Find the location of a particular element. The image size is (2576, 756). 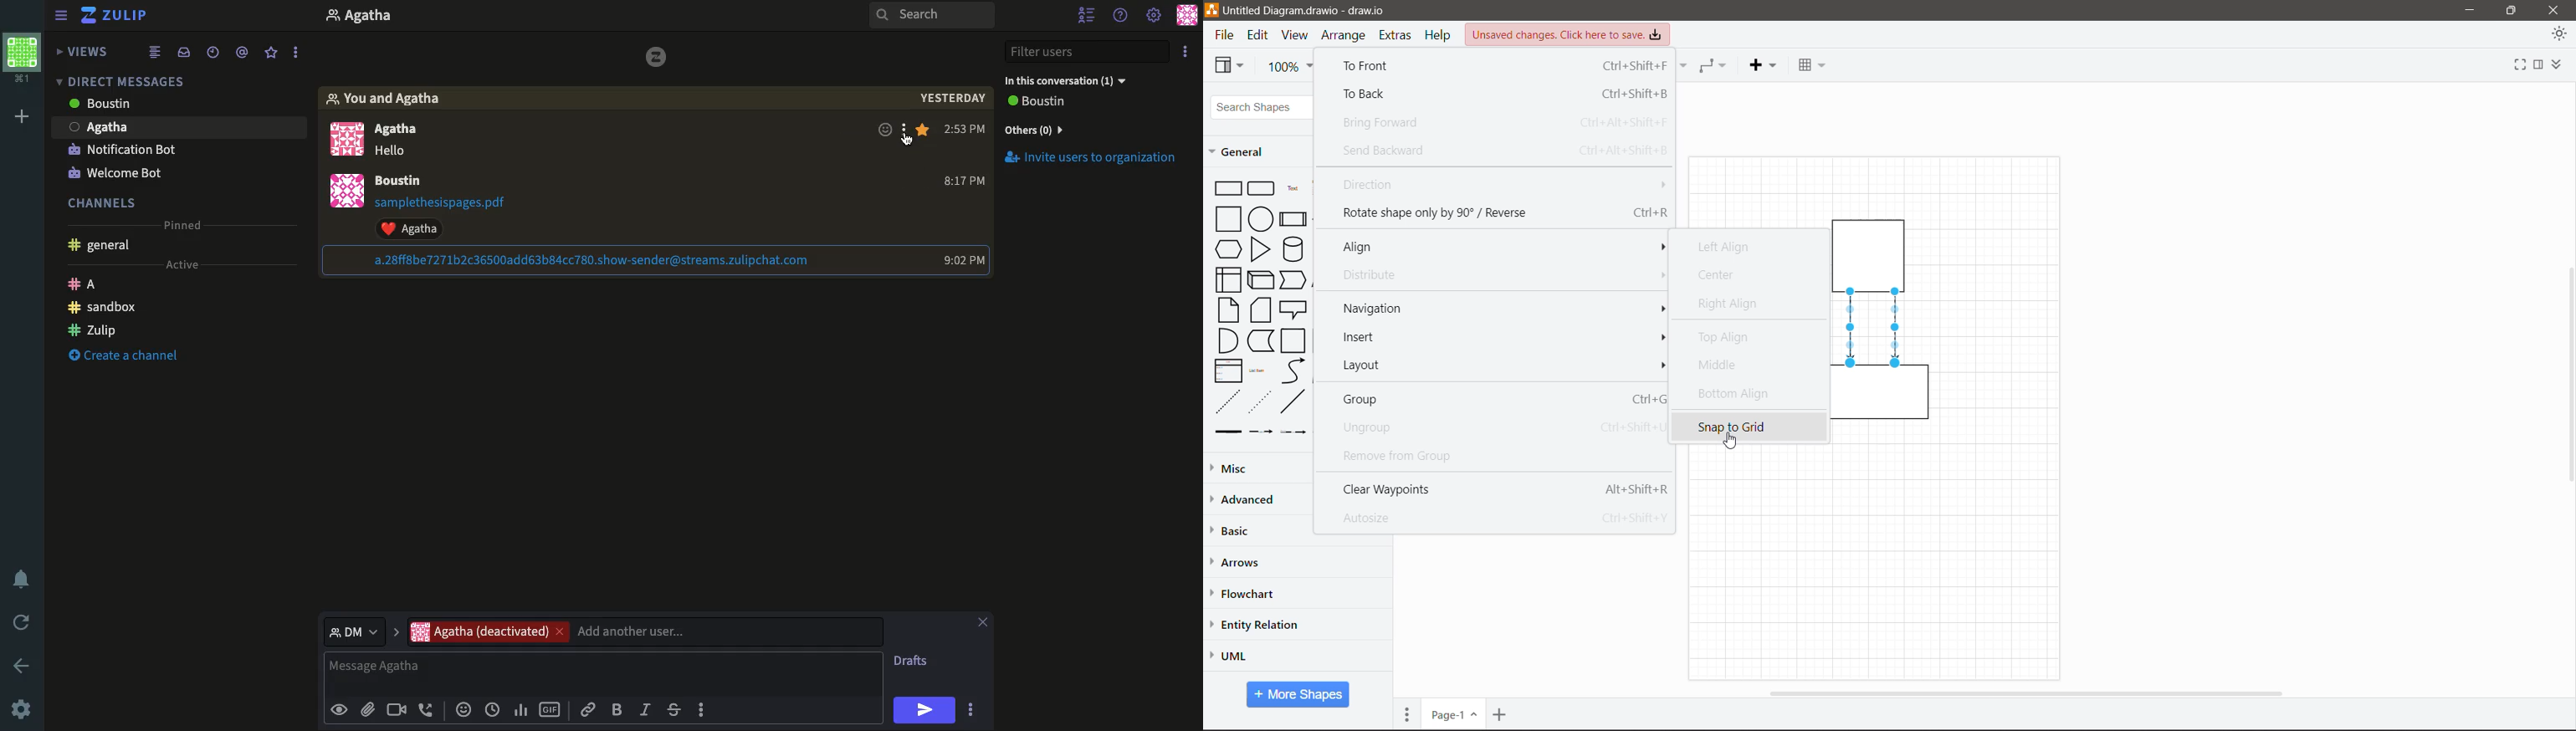

Expand/Collapse is located at coordinates (2561, 65).